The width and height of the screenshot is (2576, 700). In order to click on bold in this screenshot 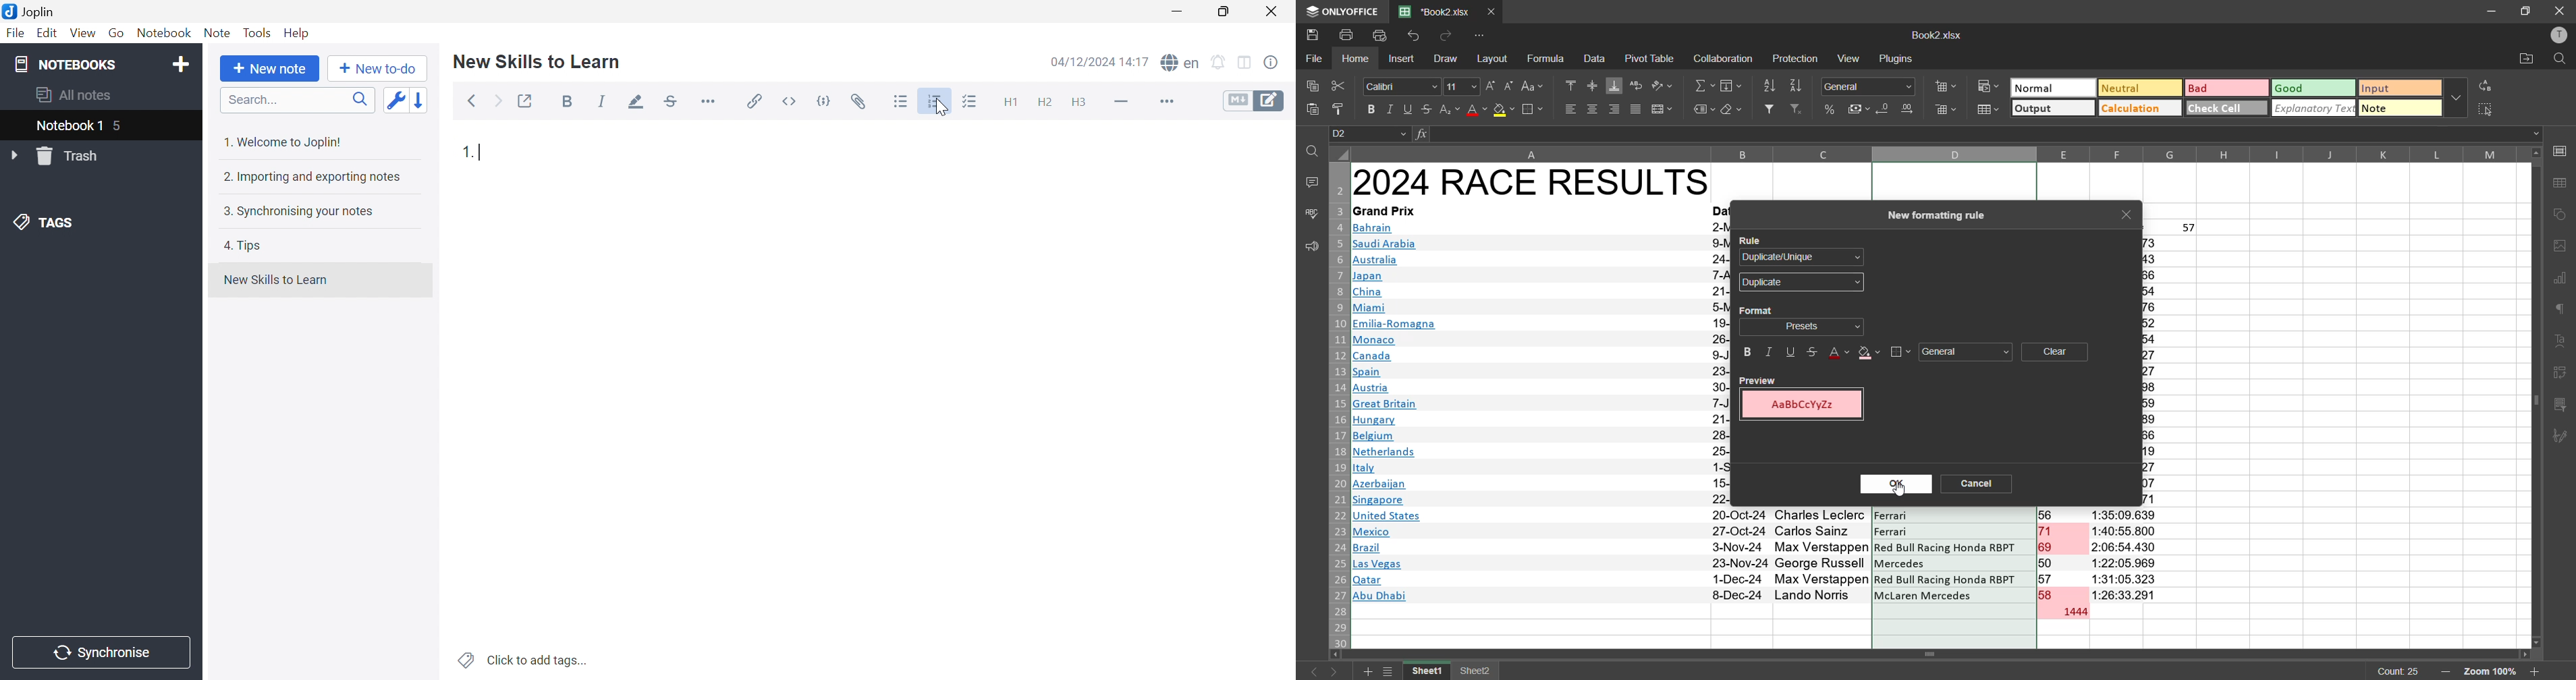, I will do `click(1747, 354)`.